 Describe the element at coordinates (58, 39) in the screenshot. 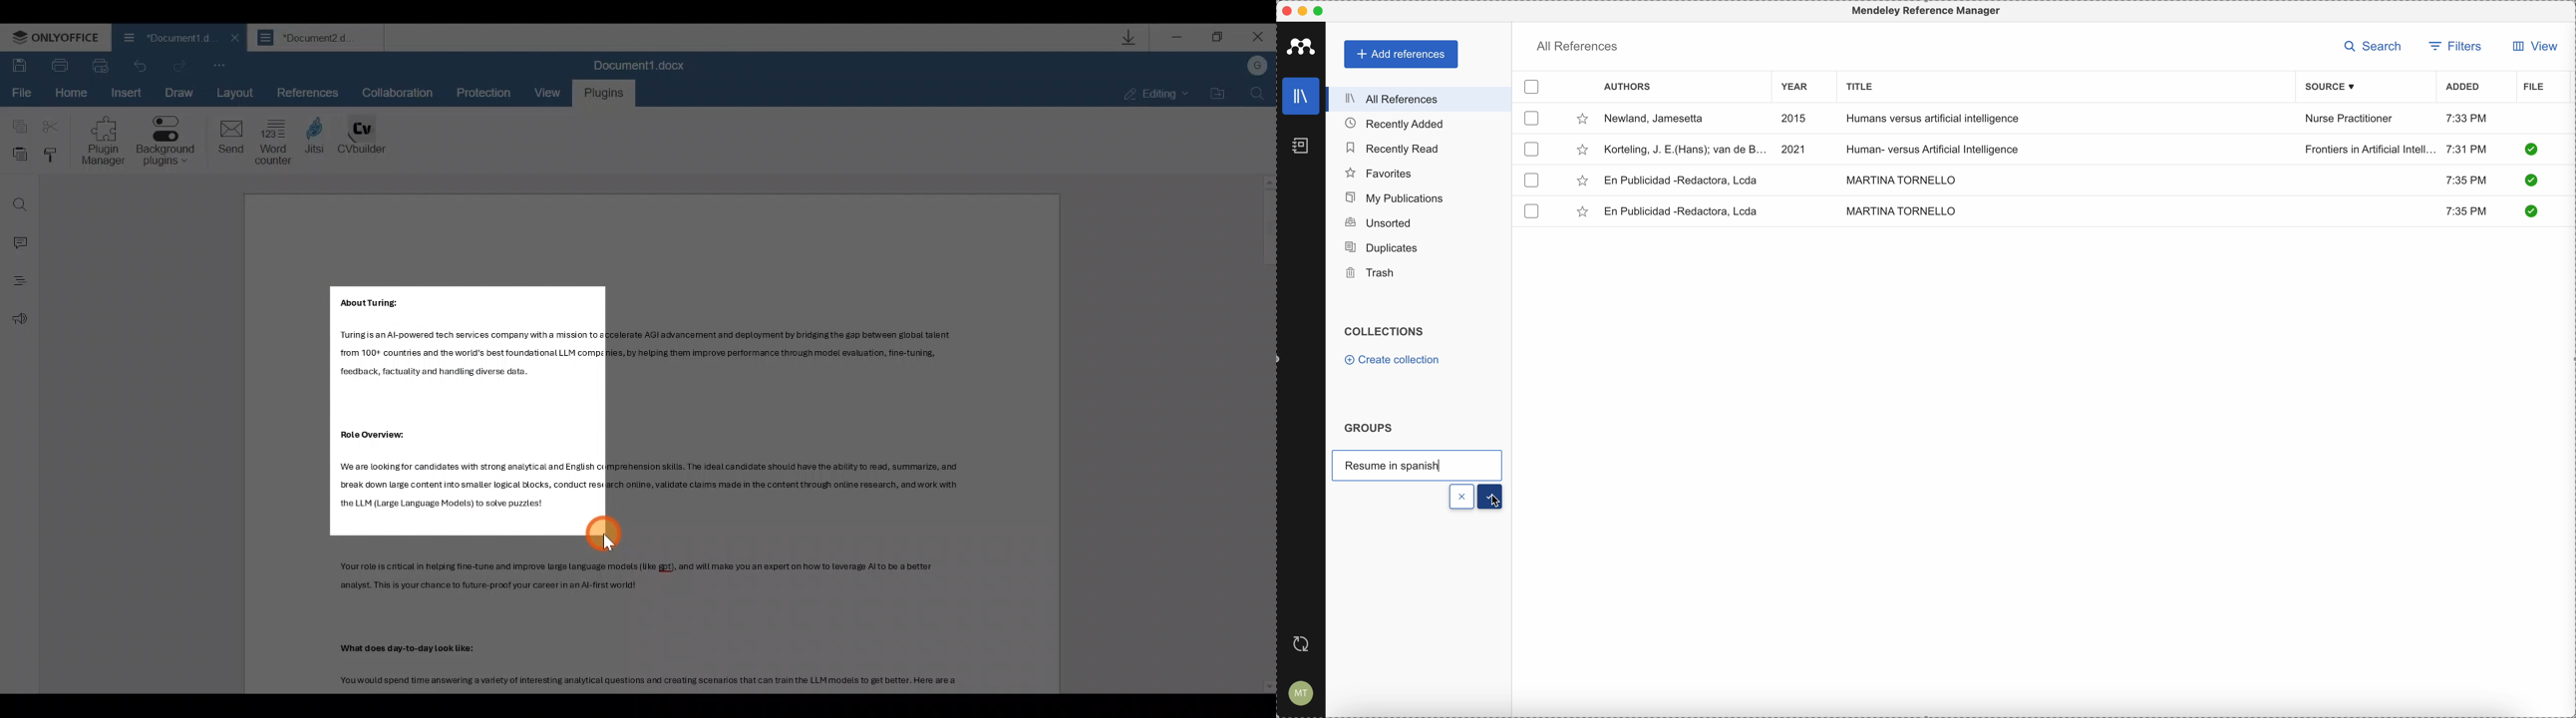

I see `ONLYOFFICE` at that location.